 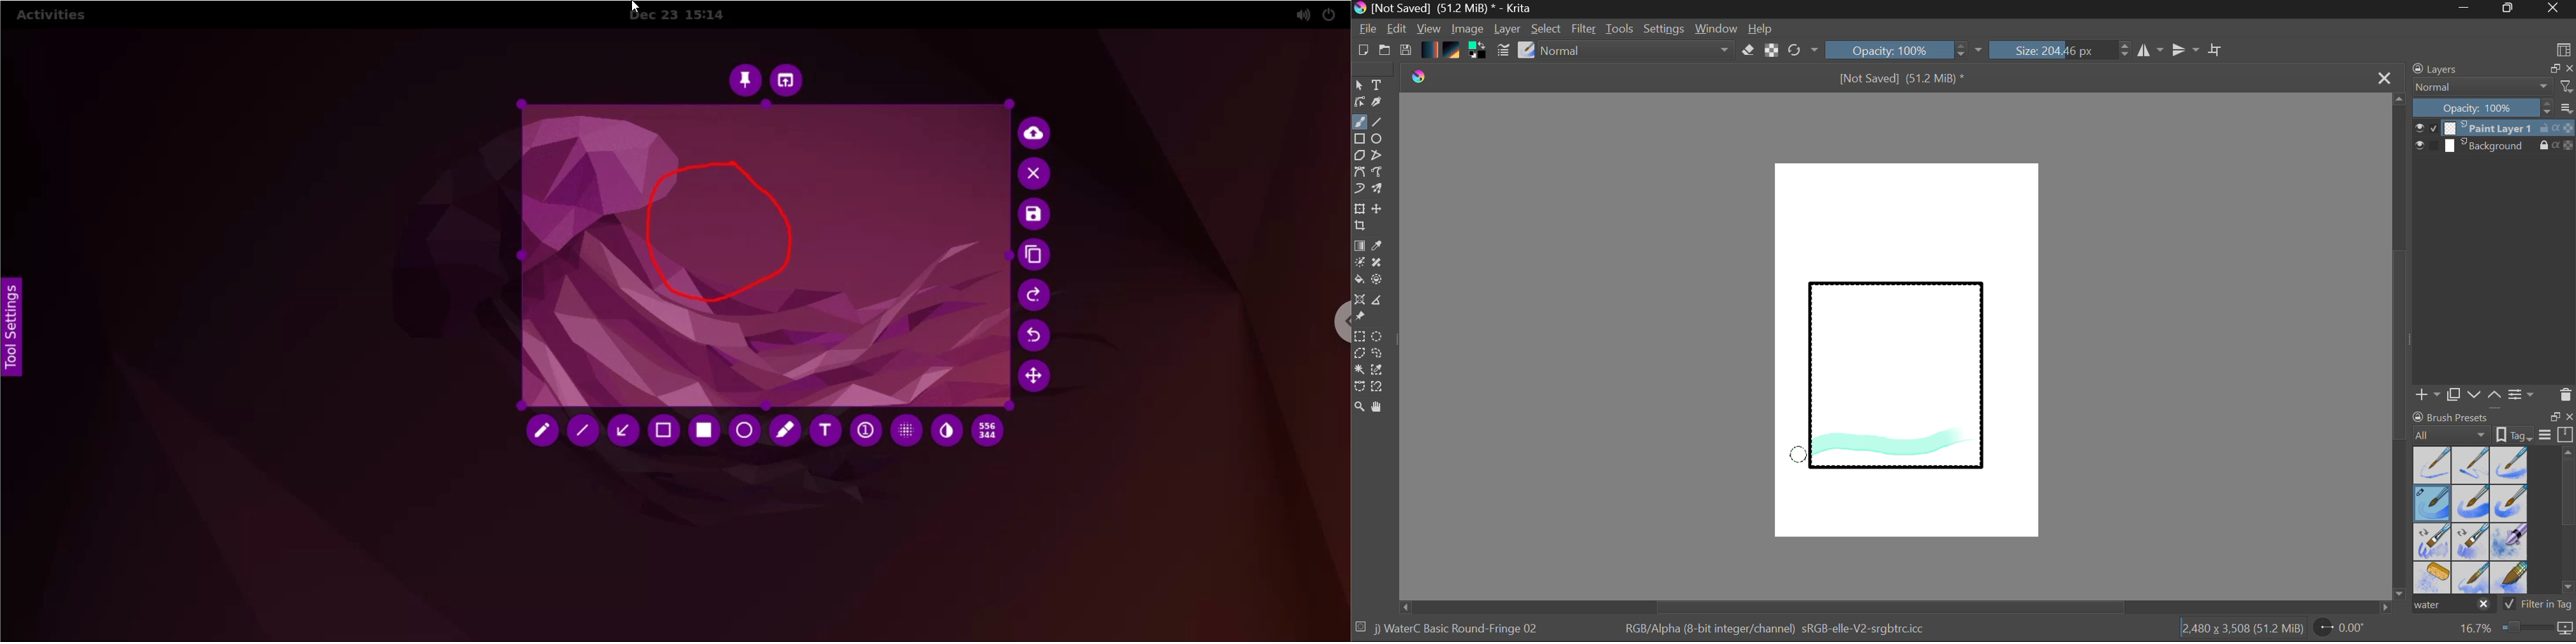 I want to click on "water" search in brush presets, so click(x=2453, y=607).